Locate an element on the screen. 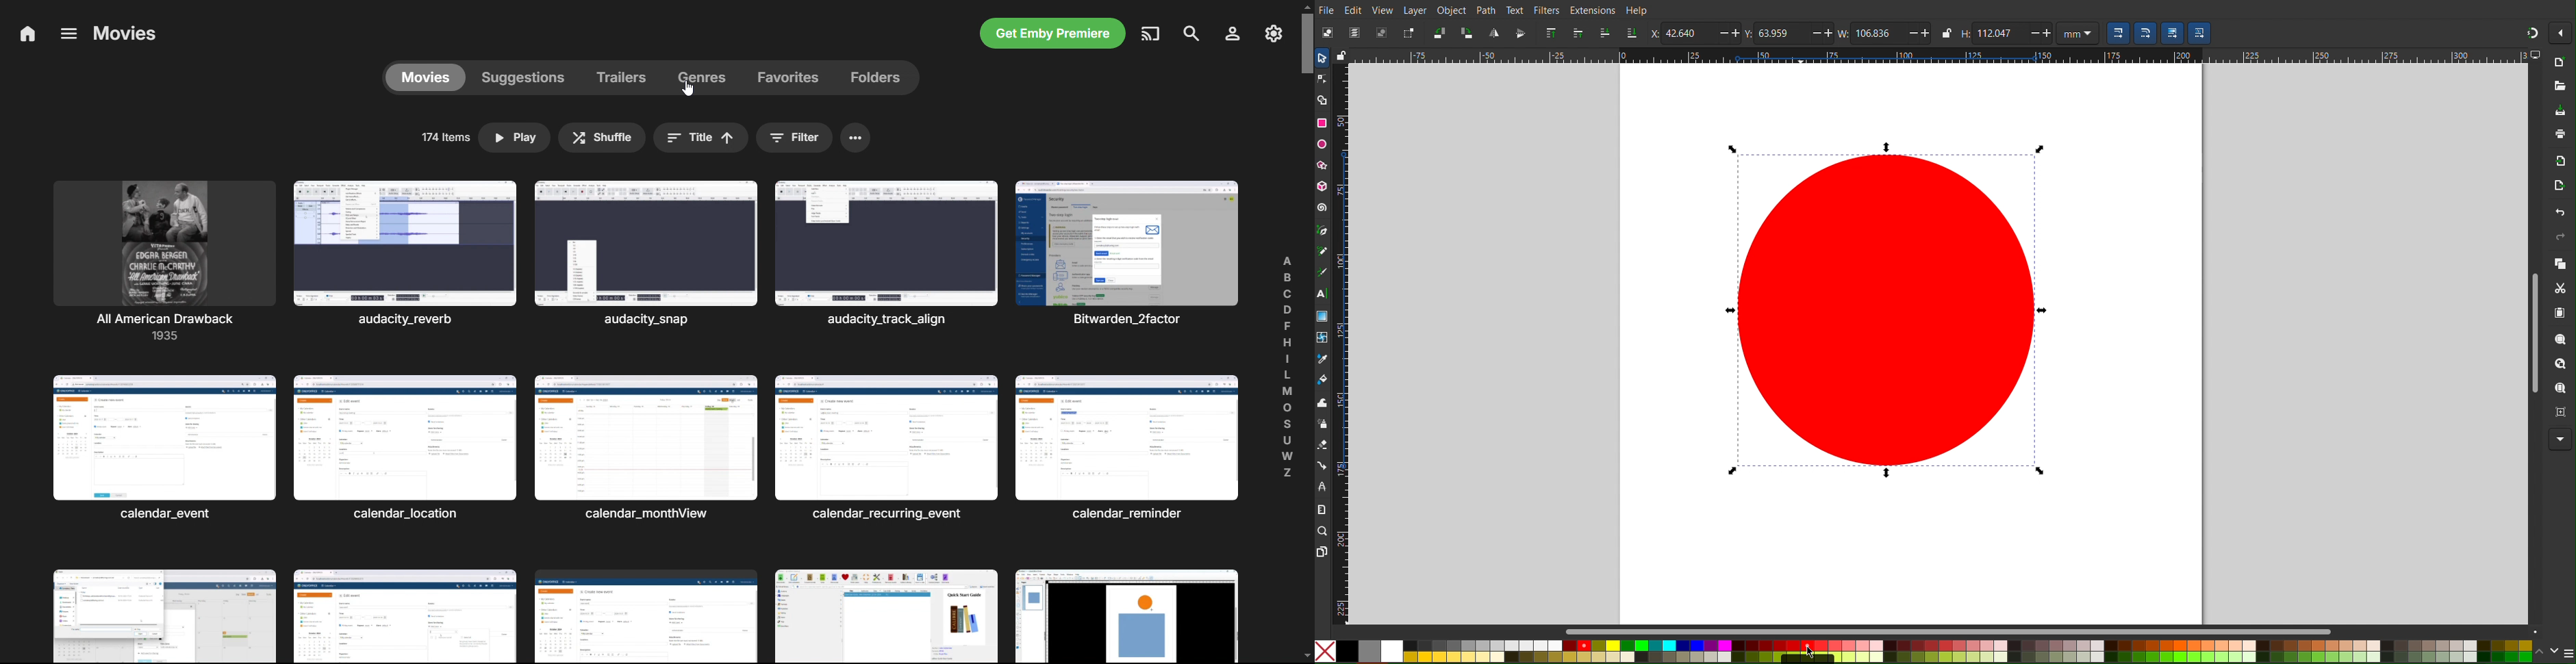  Copy is located at coordinates (2560, 263).